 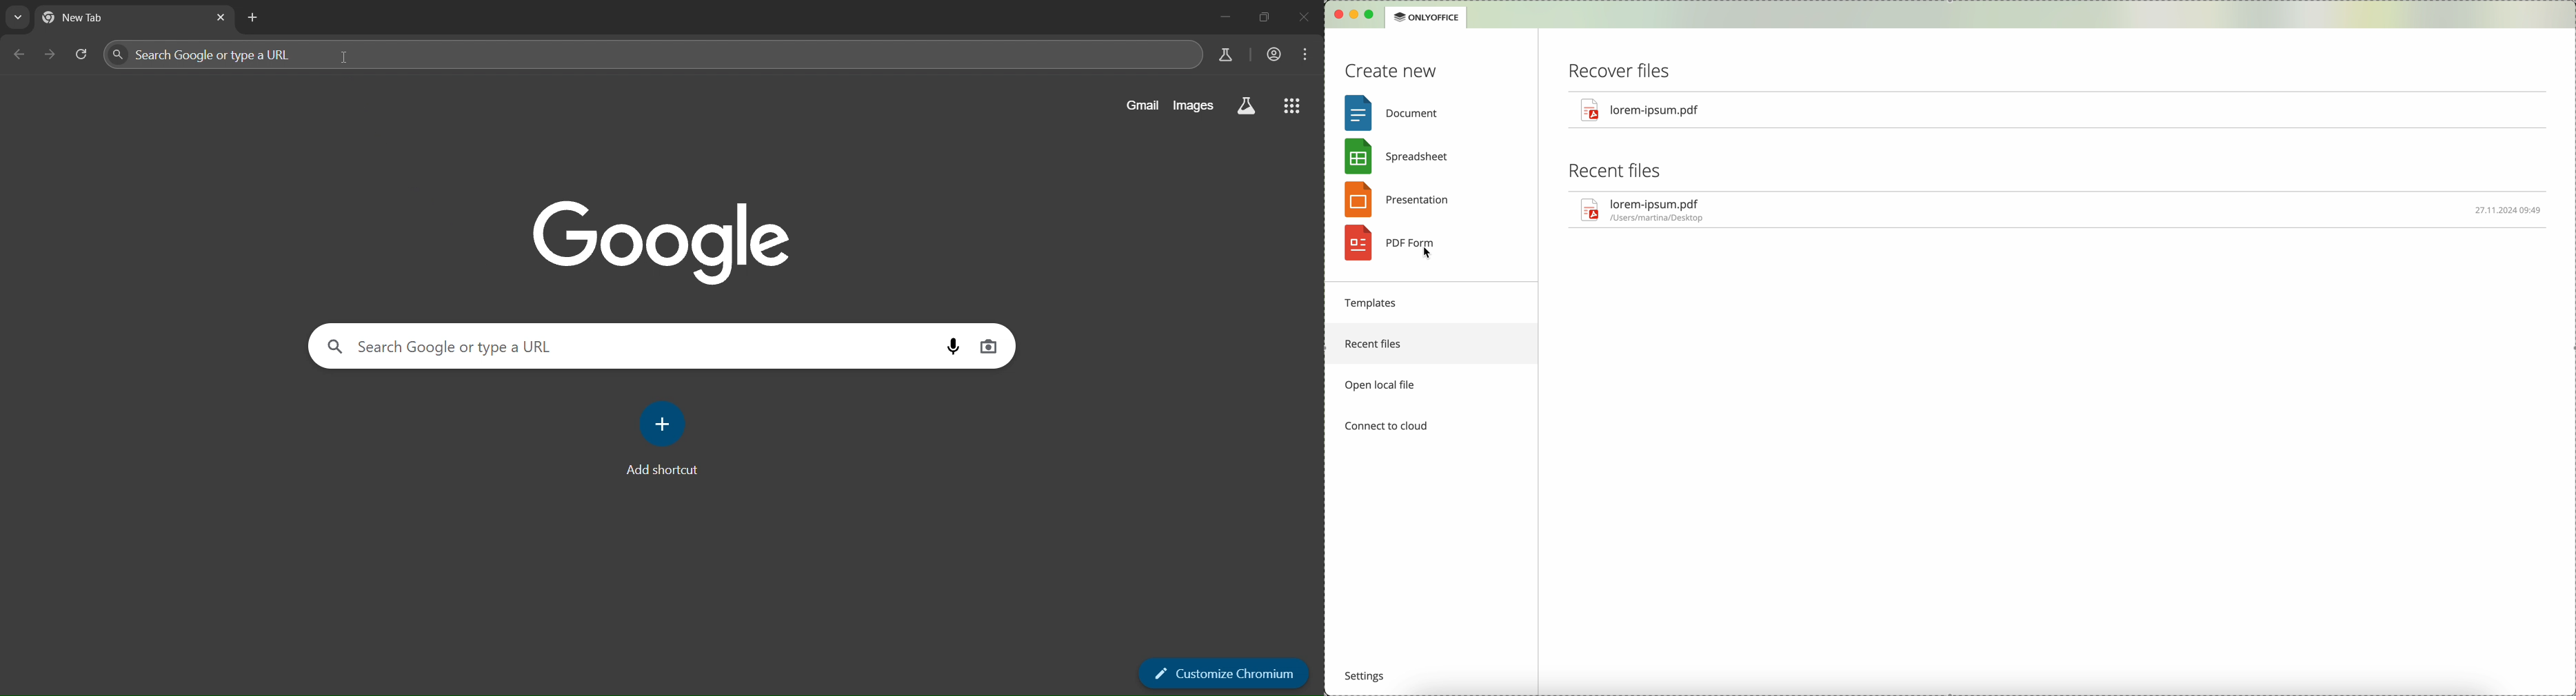 I want to click on current tab, so click(x=107, y=21).